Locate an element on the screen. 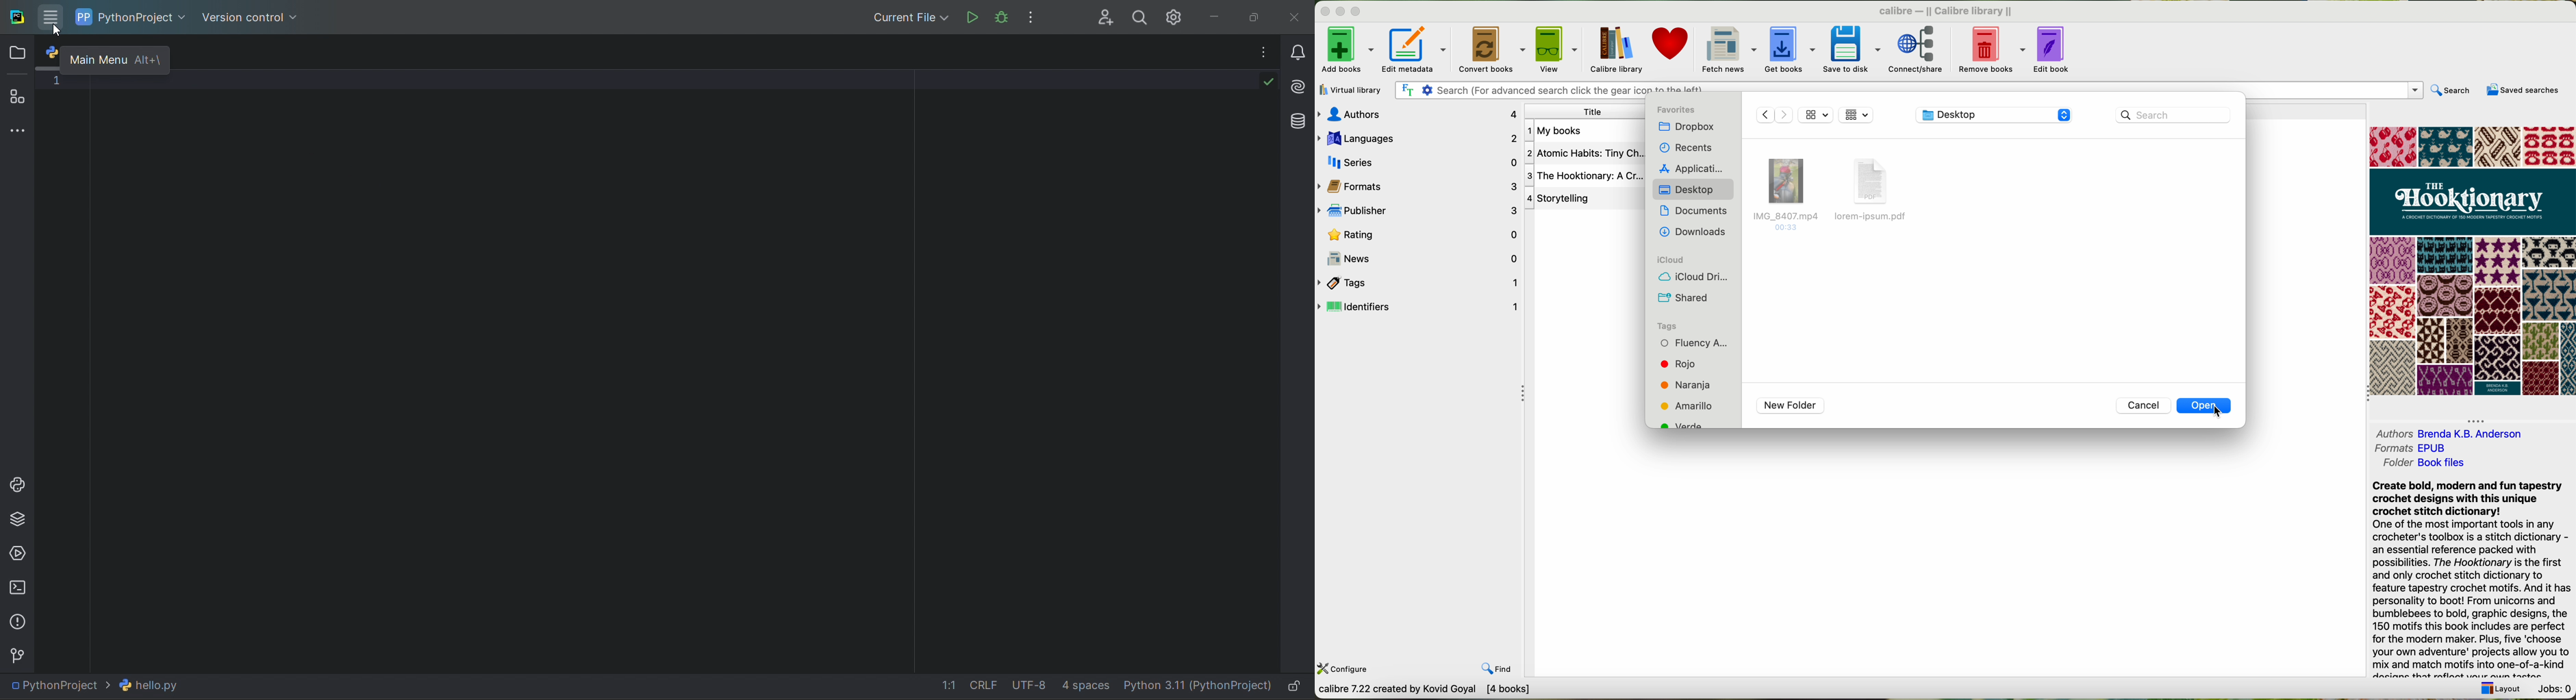 This screenshot has height=700, width=2576. convert books options is located at coordinates (1491, 51).